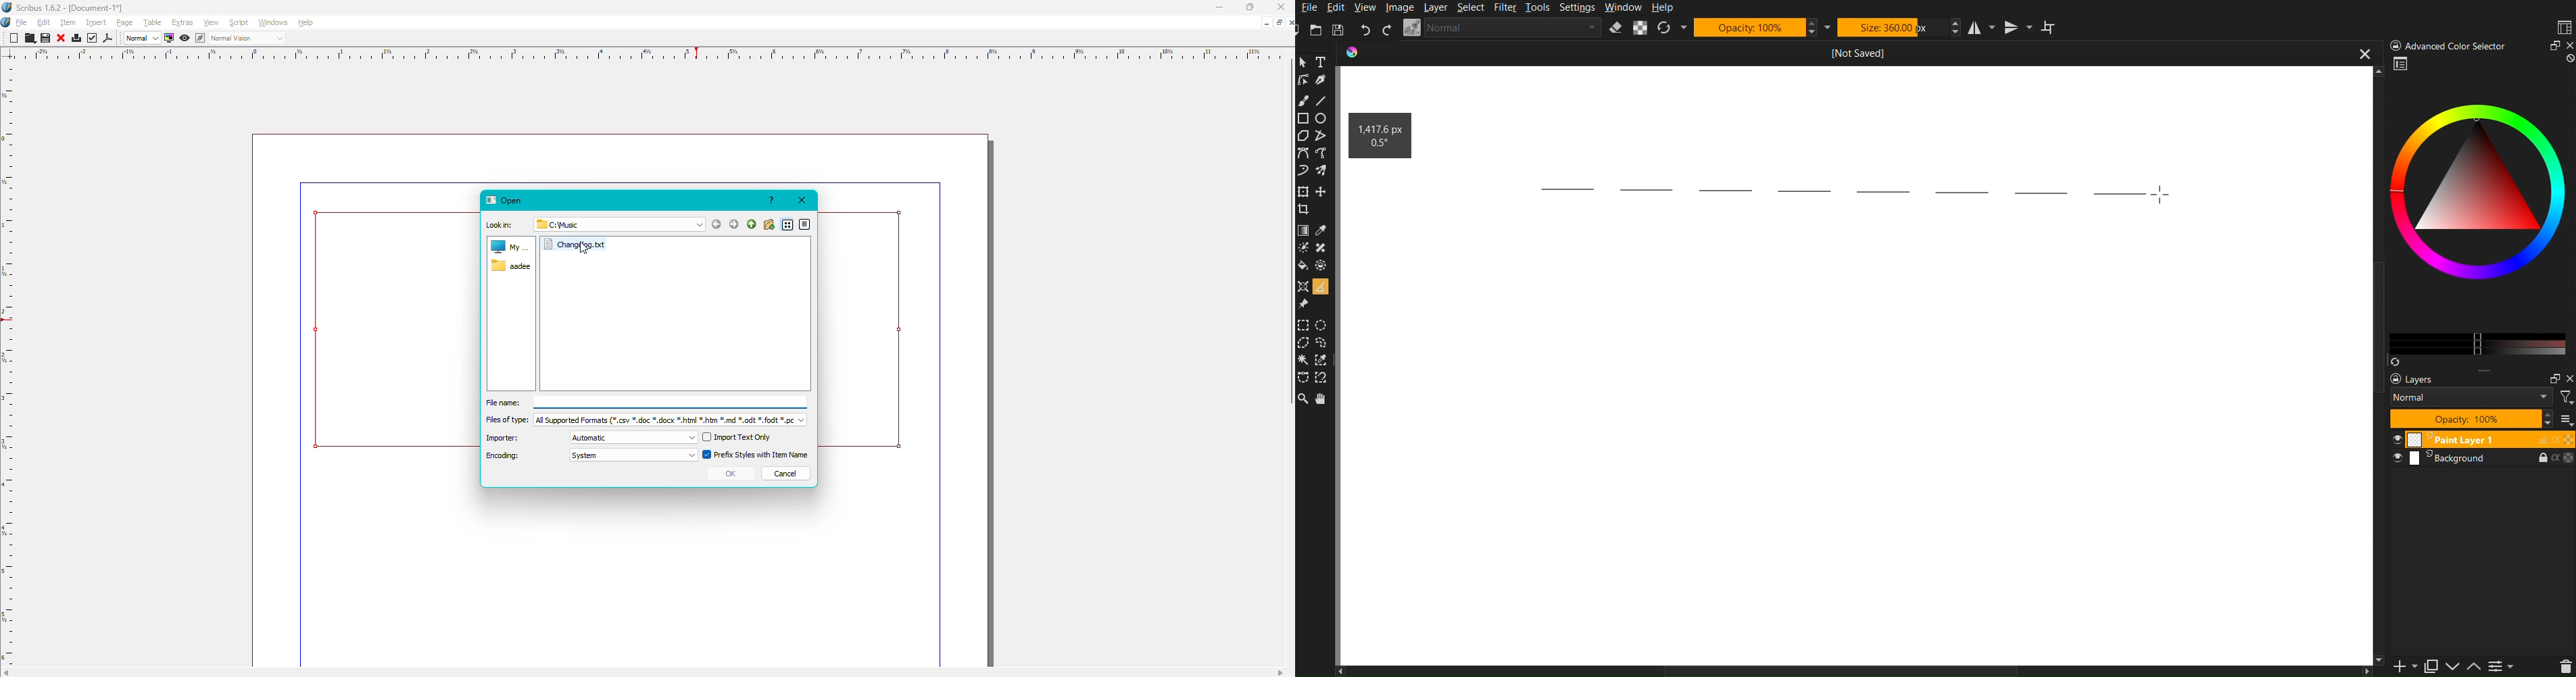 The height and width of the screenshot is (700, 2576). I want to click on more options, so click(806, 224).